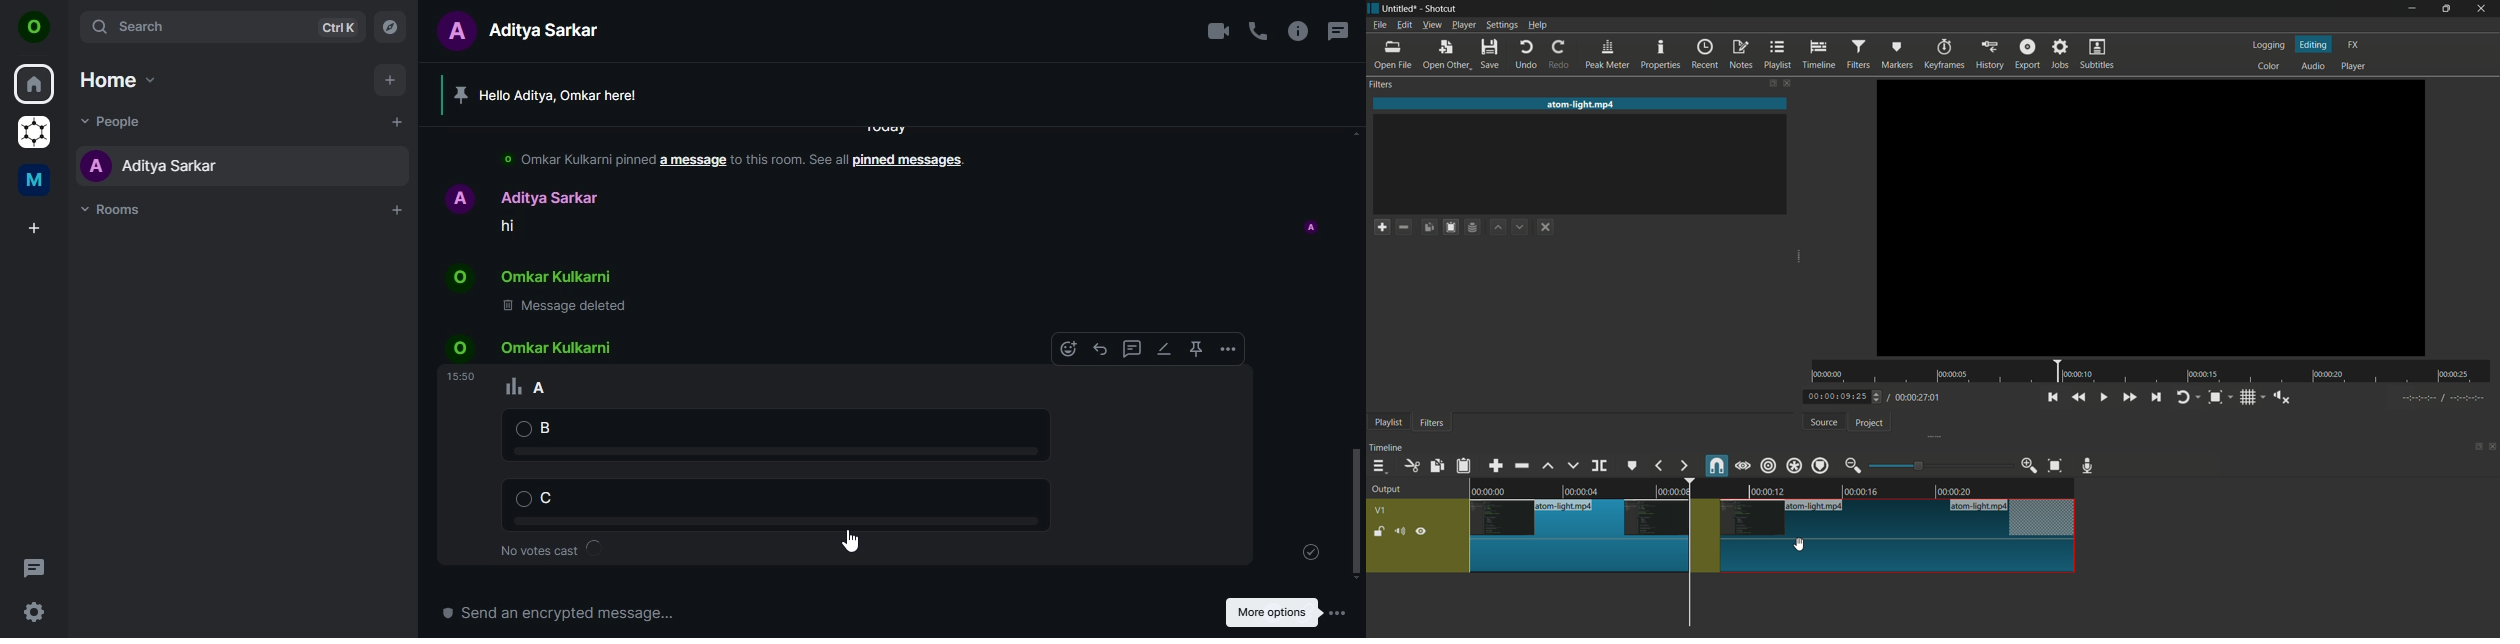 The width and height of the screenshot is (2520, 644). I want to click on maximize, so click(2449, 9).